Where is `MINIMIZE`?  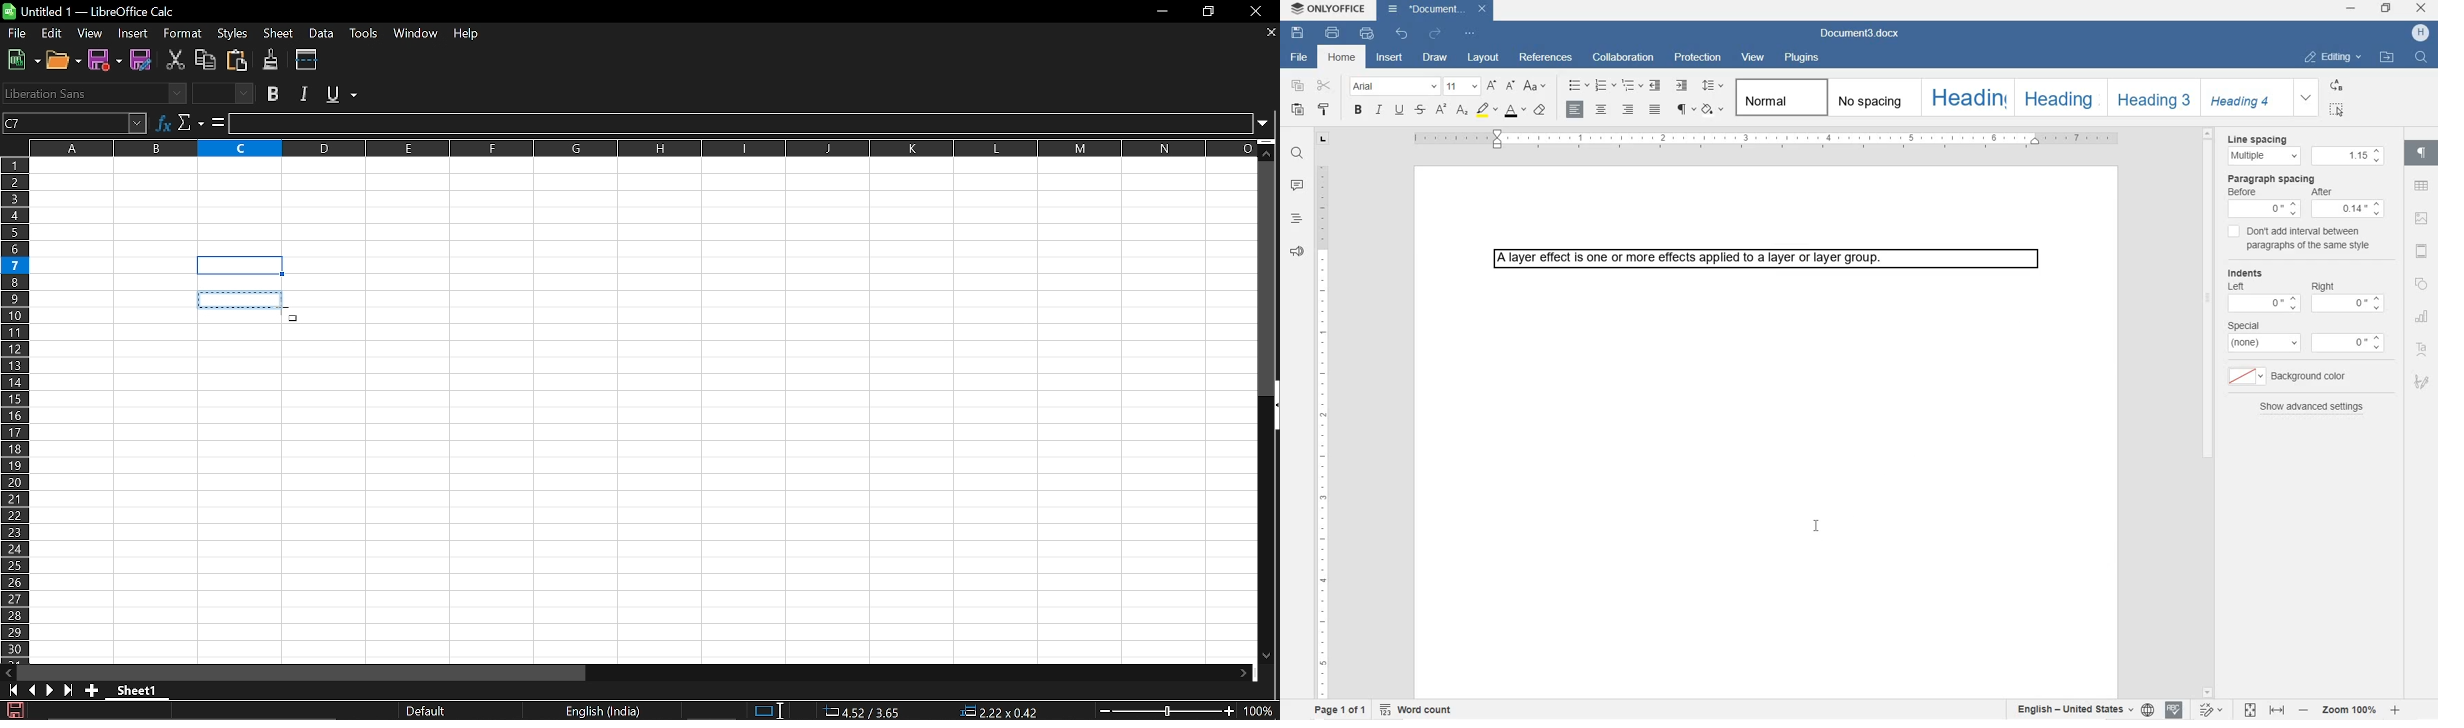 MINIMIZE is located at coordinates (2350, 9).